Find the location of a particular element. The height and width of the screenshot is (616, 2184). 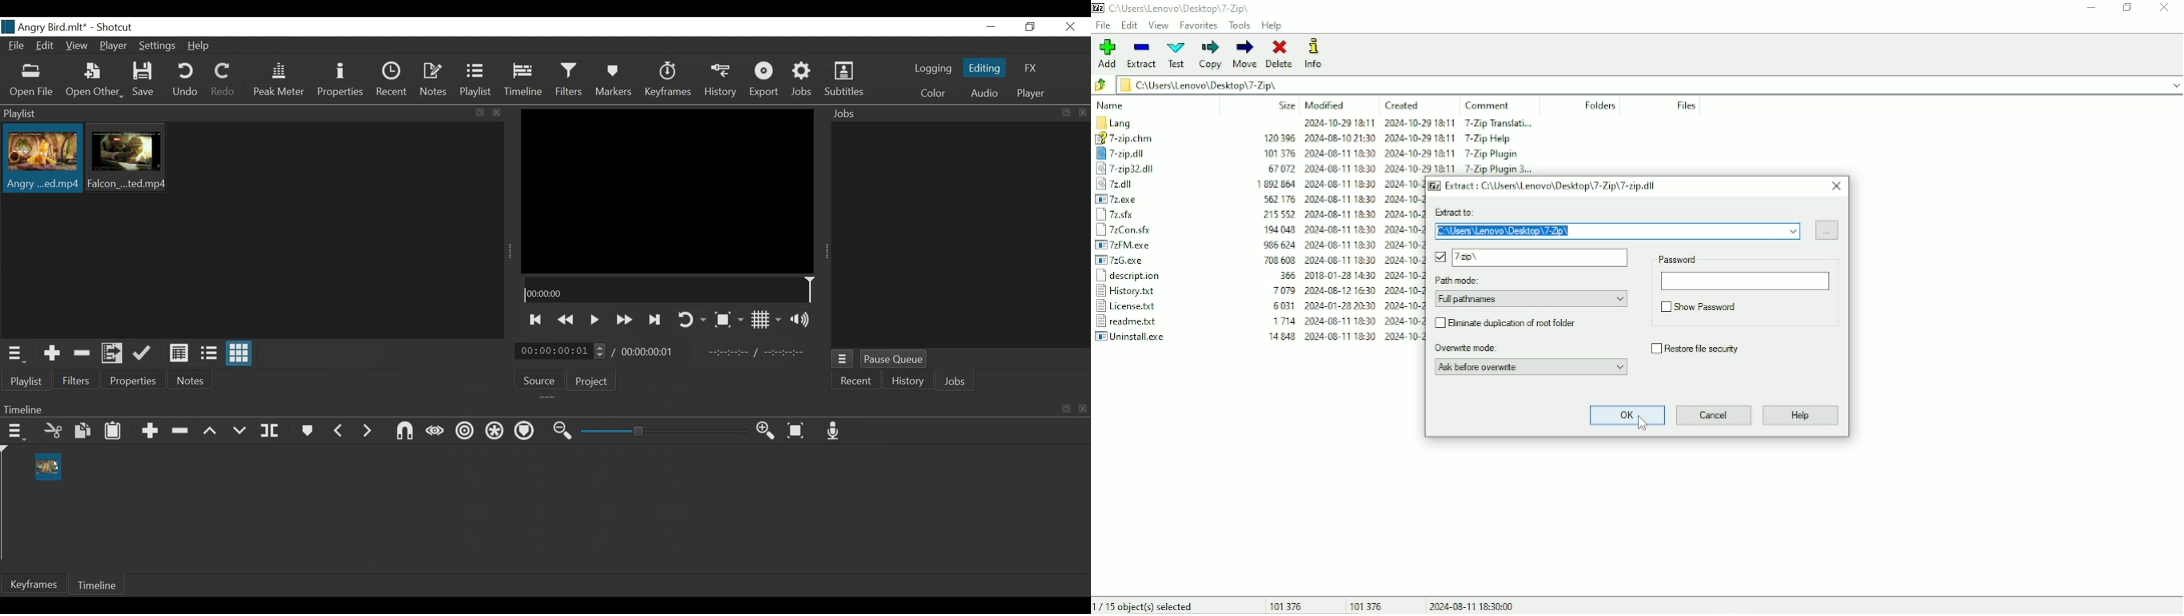

Move is located at coordinates (1246, 54).